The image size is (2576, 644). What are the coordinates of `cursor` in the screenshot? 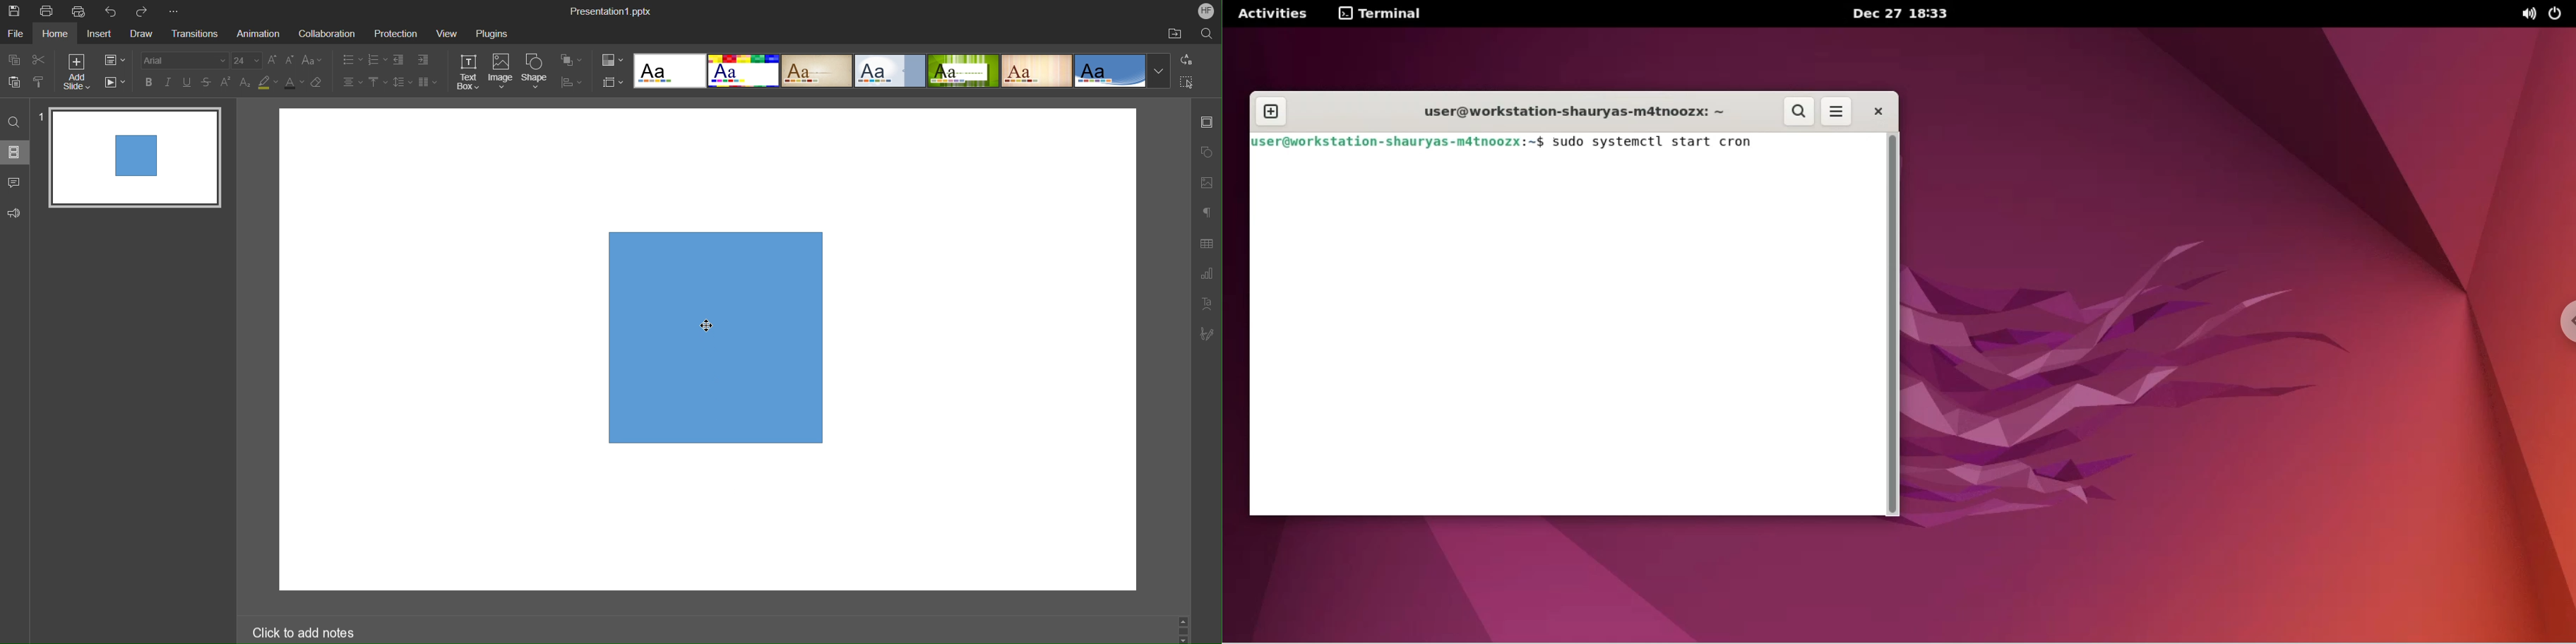 It's located at (708, 325).